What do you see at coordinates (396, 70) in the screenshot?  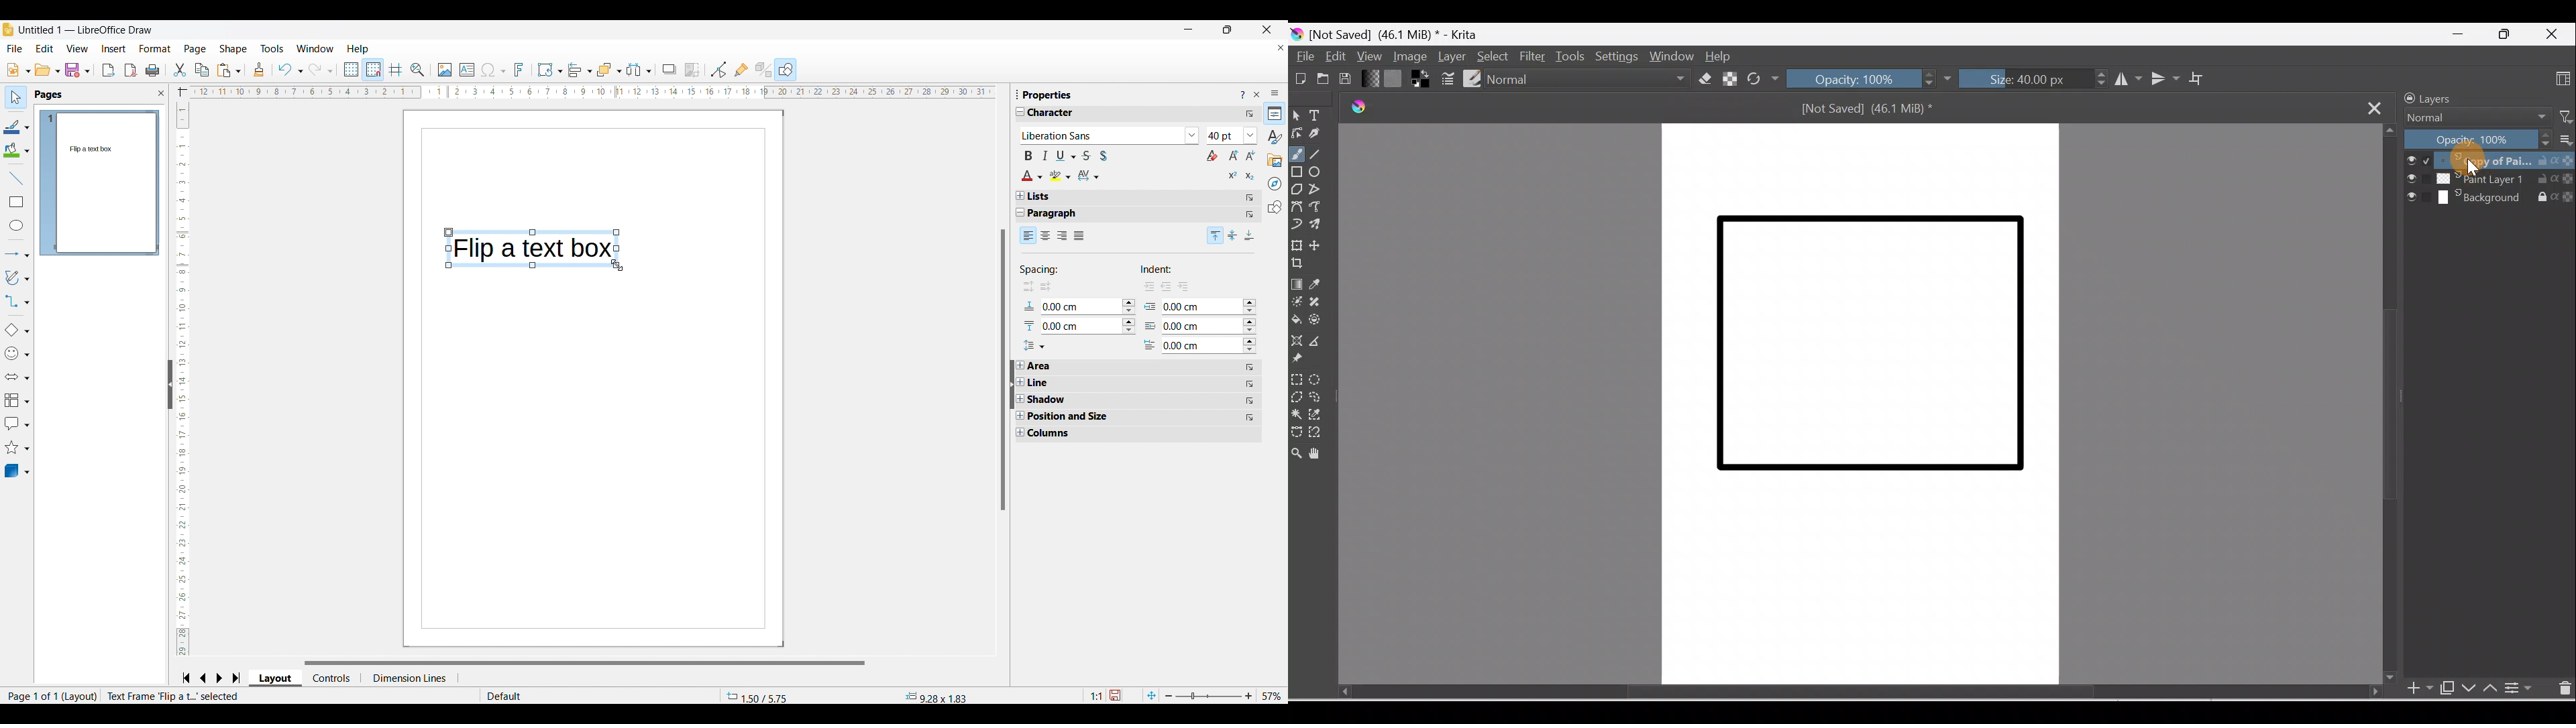 I see `Helplines while moving` at bounding box center [396, 70].